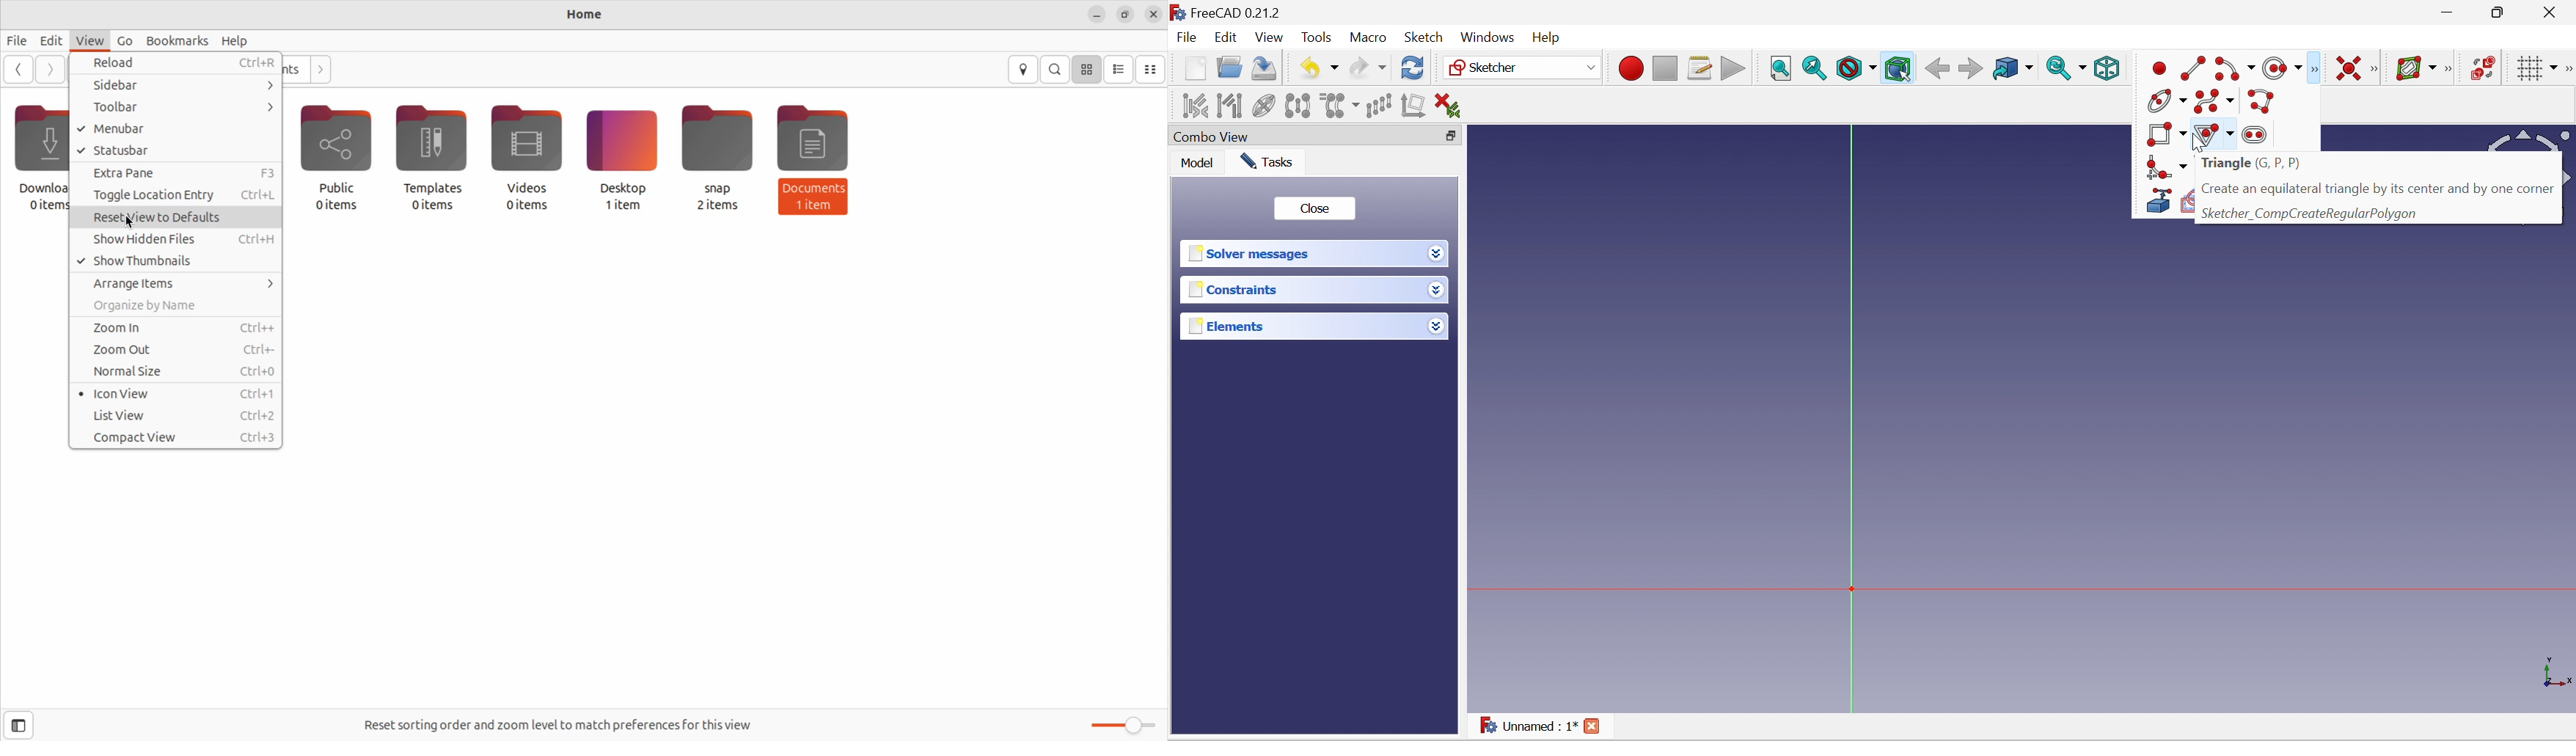  What do you see at coordinates (2257, 136) in the screenshot?
I see `Create slot (G,S)` at bounding box center [2257, 136].